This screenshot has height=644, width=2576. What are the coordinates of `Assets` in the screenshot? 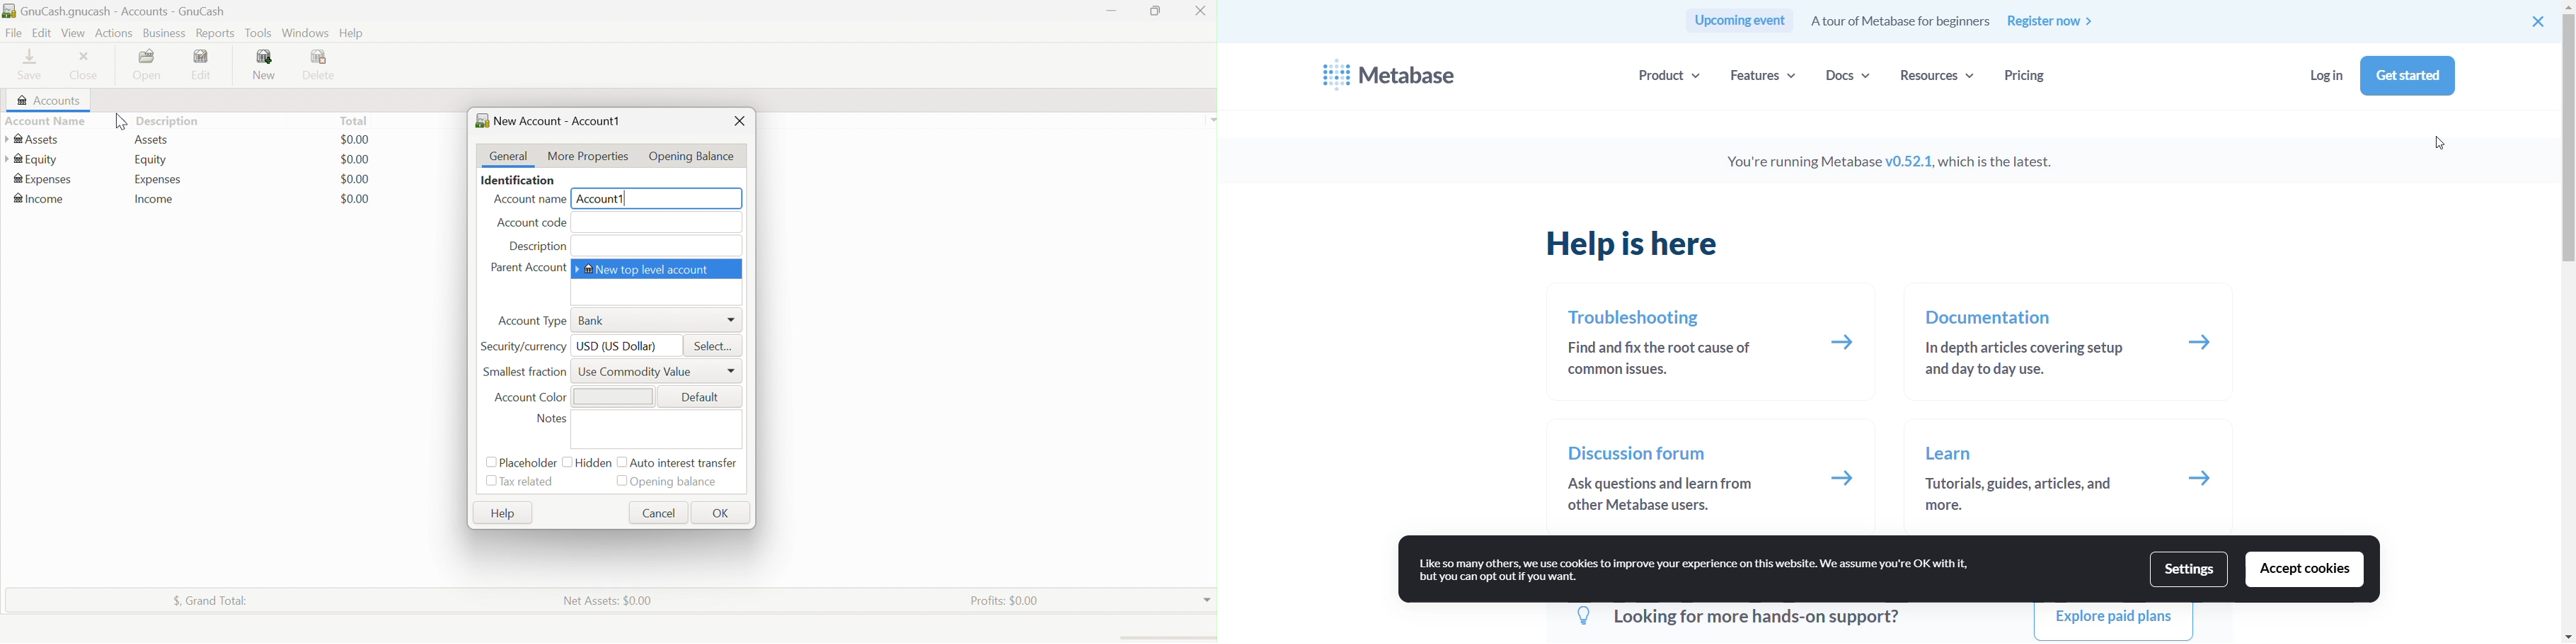 It's located at (32, 140).